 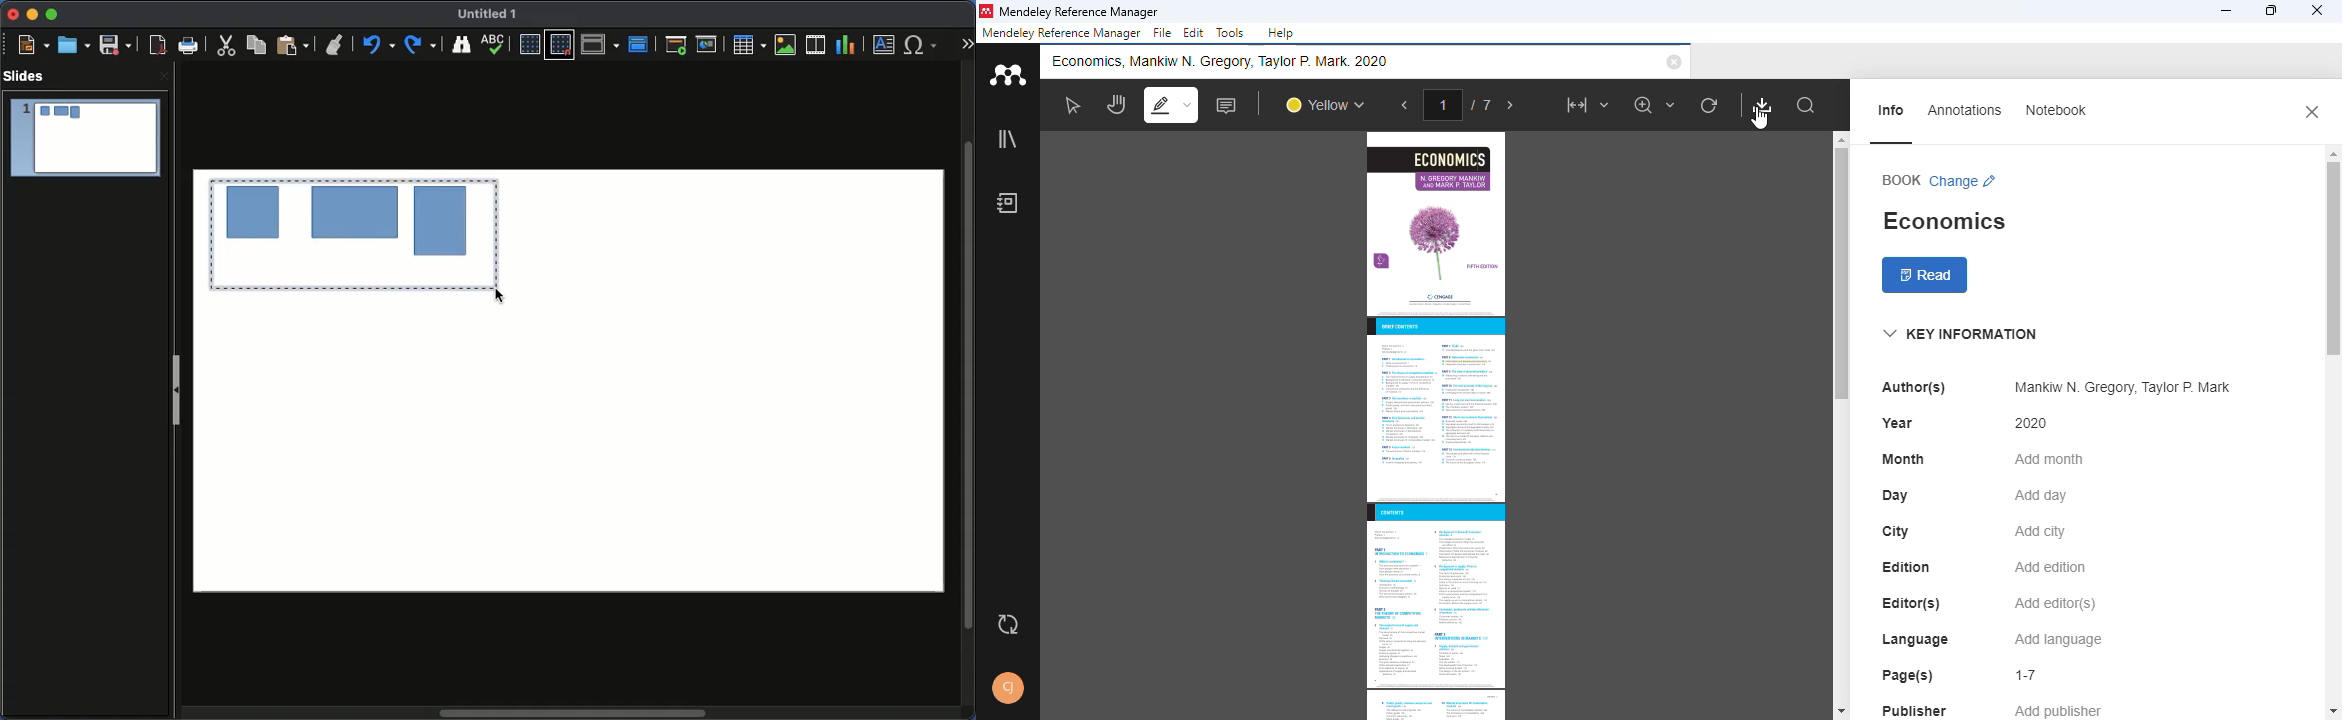 What do you see at coordinates (496, 44) in the screenshot?
I see `Spell check` at bounding box center [496, 44].